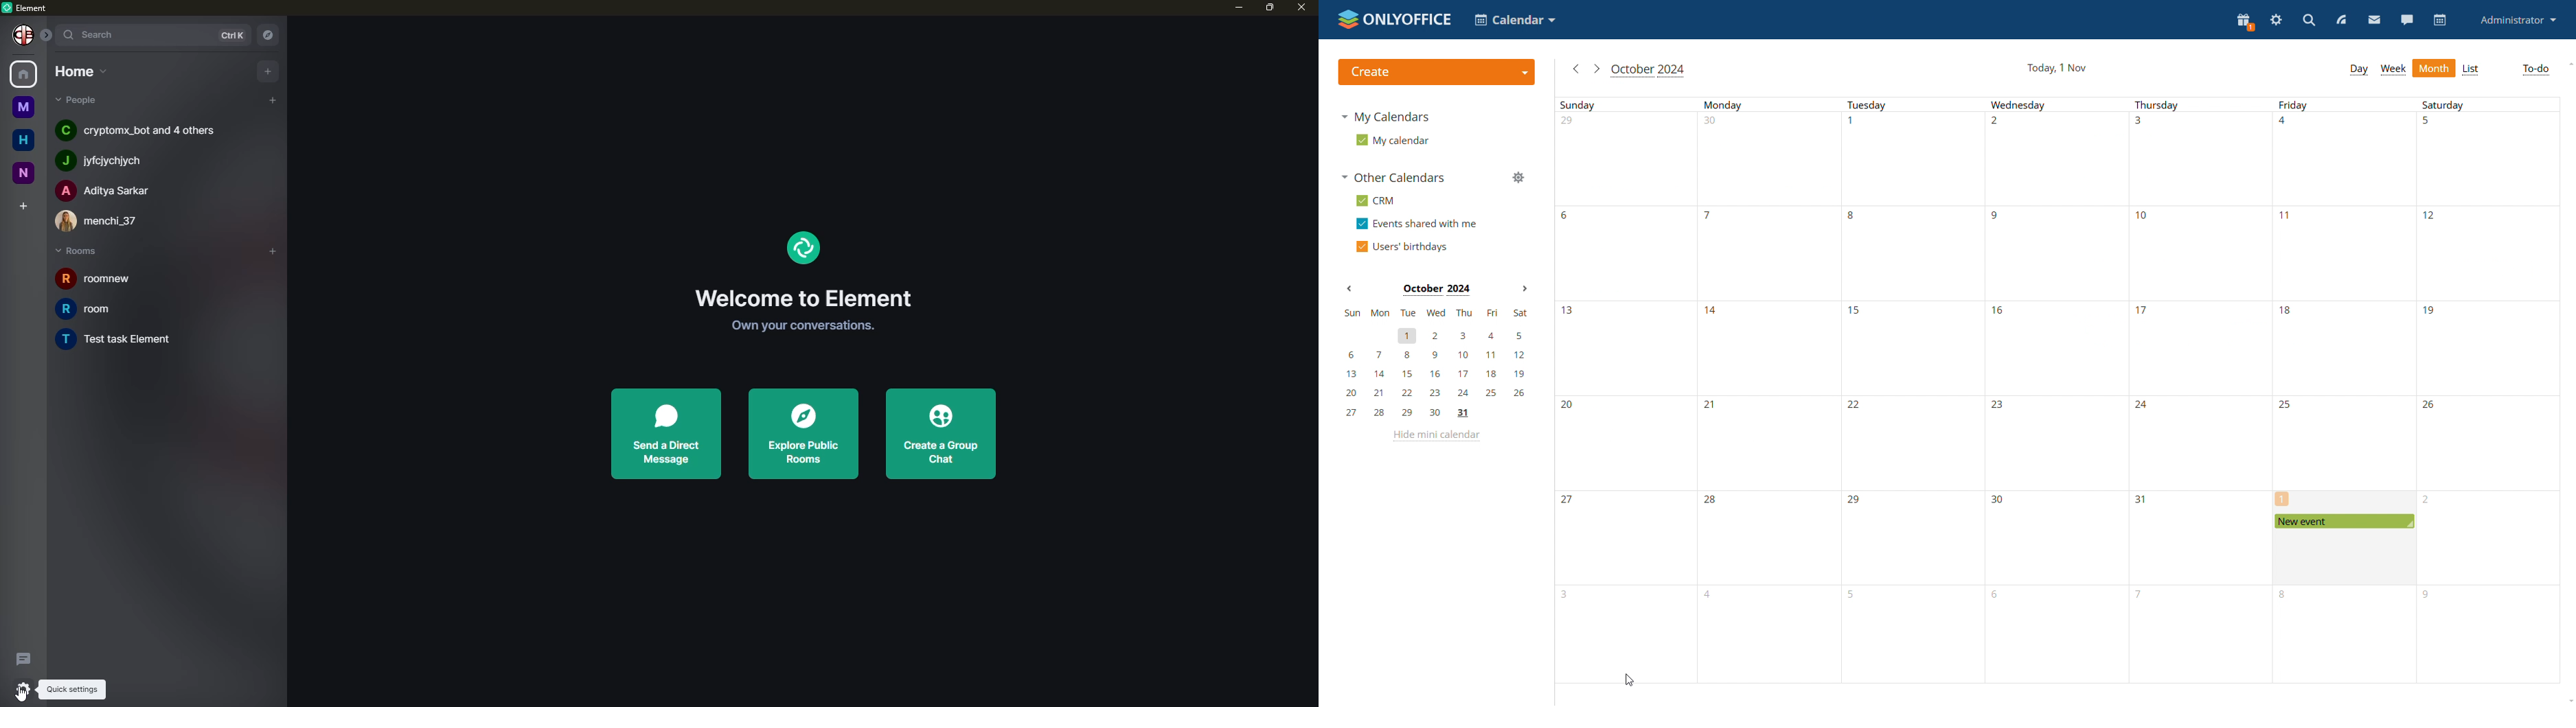 This screenshot has height=728, width=2576. What do you see at coordinates (269, 70) in the screenshot?
I see `add` at bounding box center [269, 70].